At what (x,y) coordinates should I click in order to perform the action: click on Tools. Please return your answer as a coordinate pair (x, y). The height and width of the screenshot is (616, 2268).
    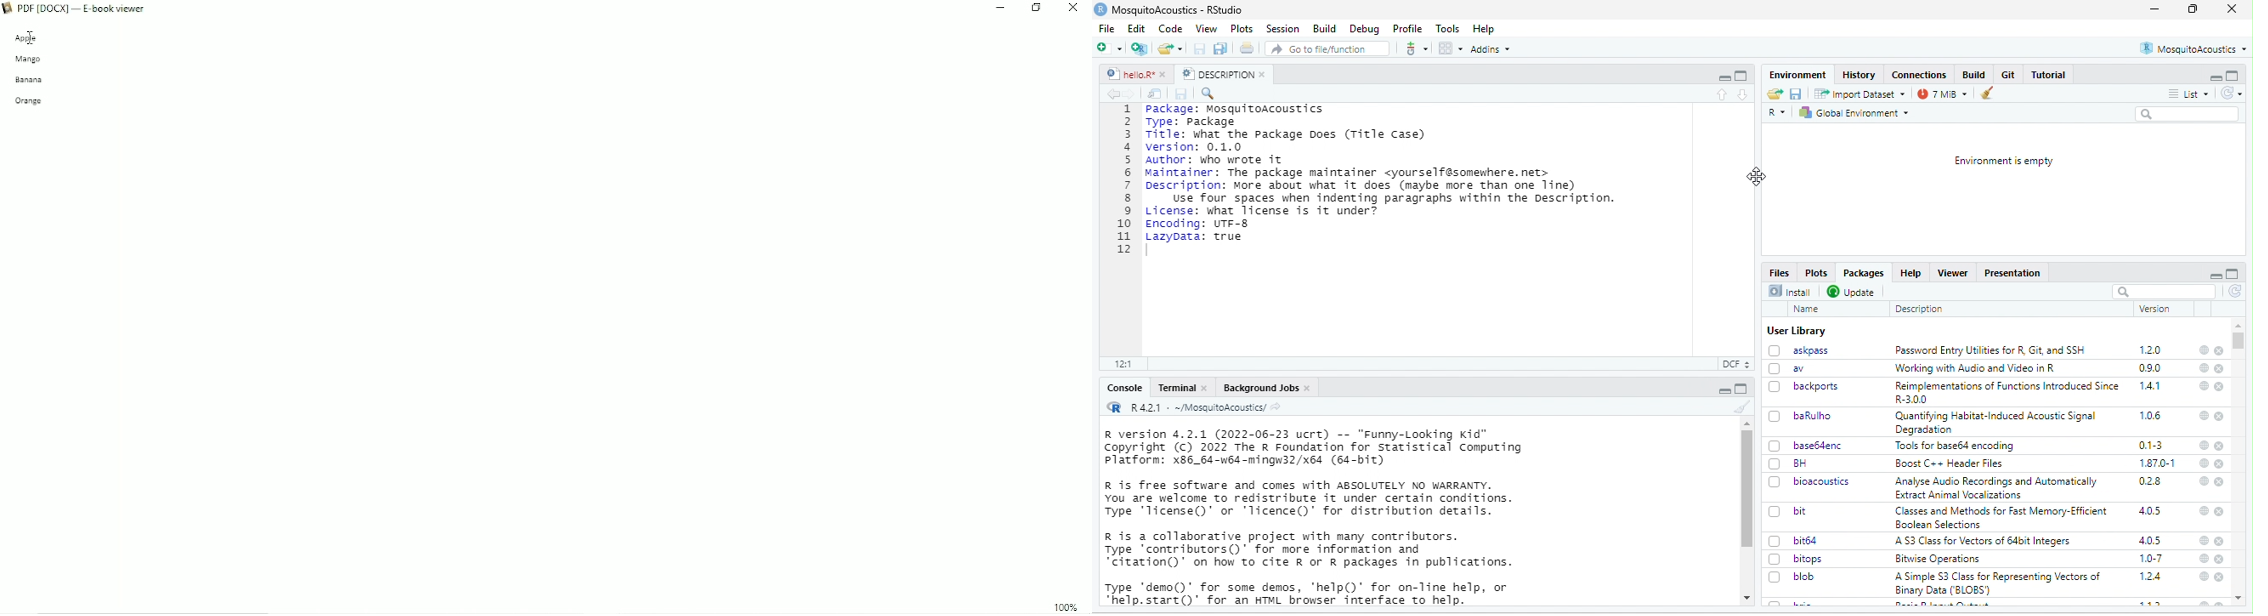
    Looking at the image, I should click on (1448, 29).